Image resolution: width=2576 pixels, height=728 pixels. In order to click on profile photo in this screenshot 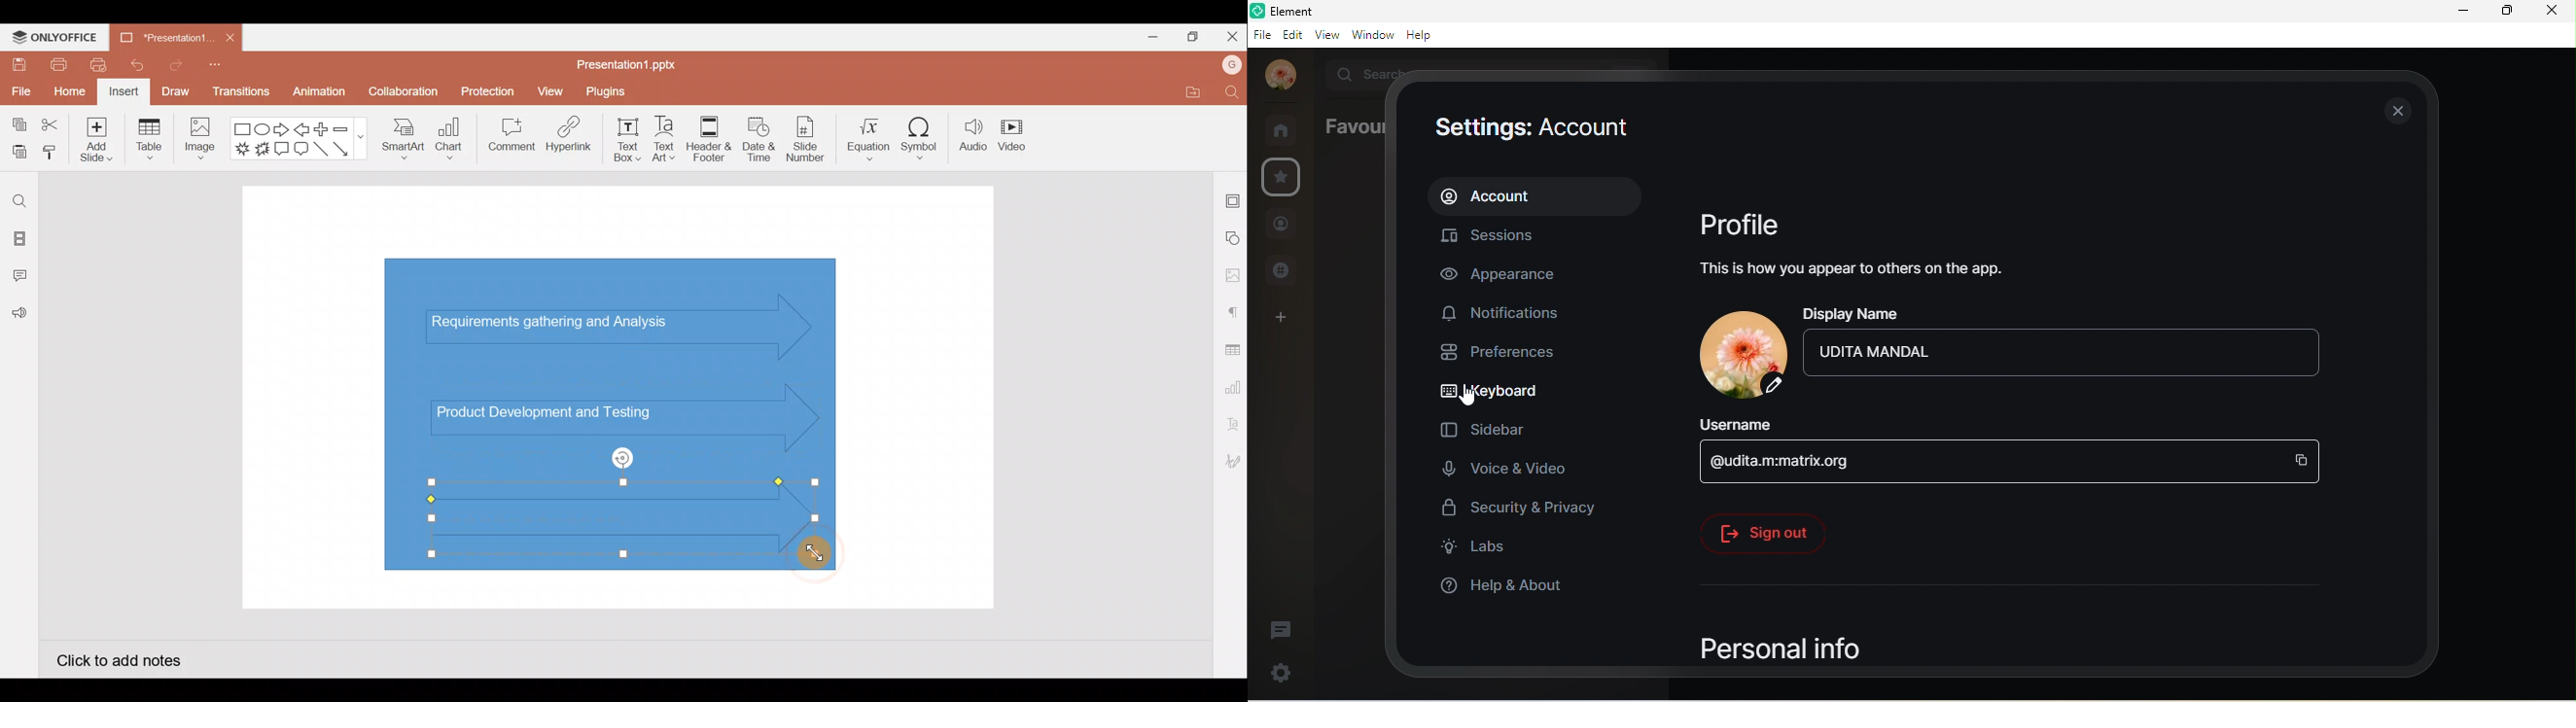, I will do `click(1745, 356)`.